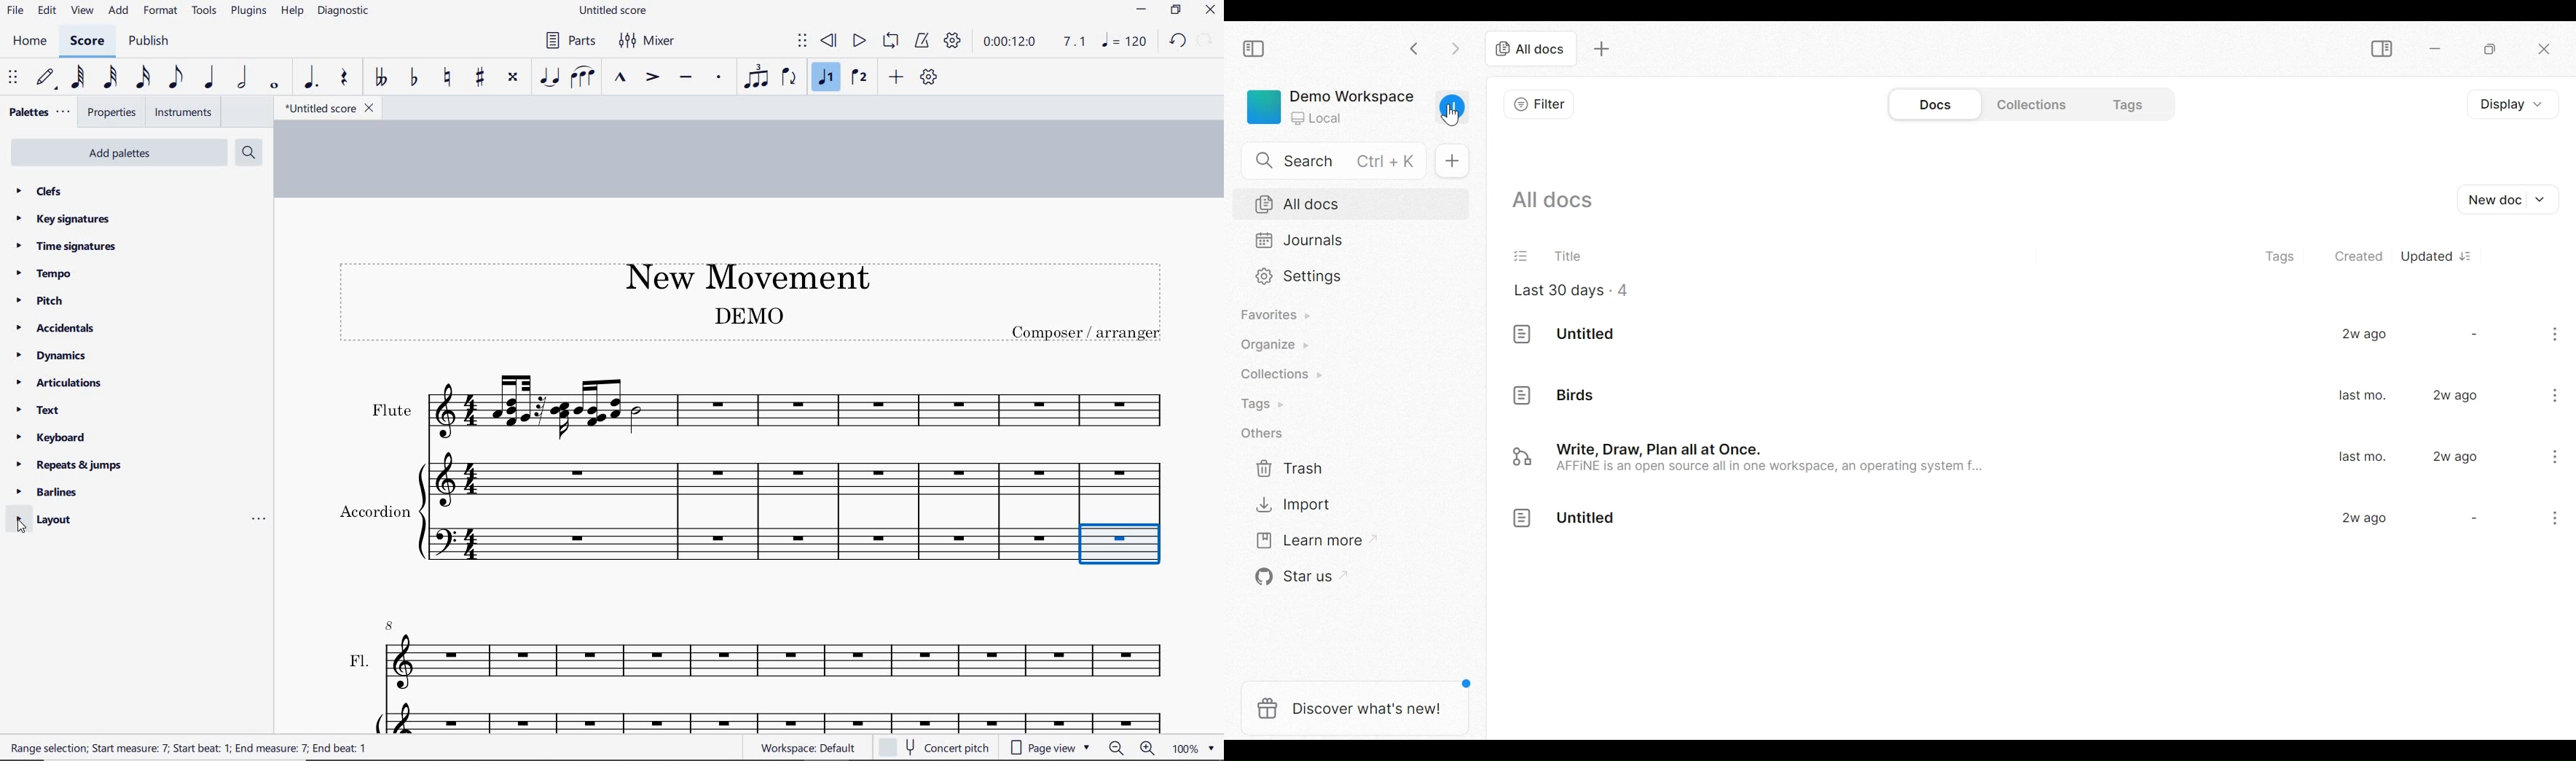 The image size is (2576, 784). Describe the element at coordinates (52, 437) in the screenshot. I see `keyboard` at that location.